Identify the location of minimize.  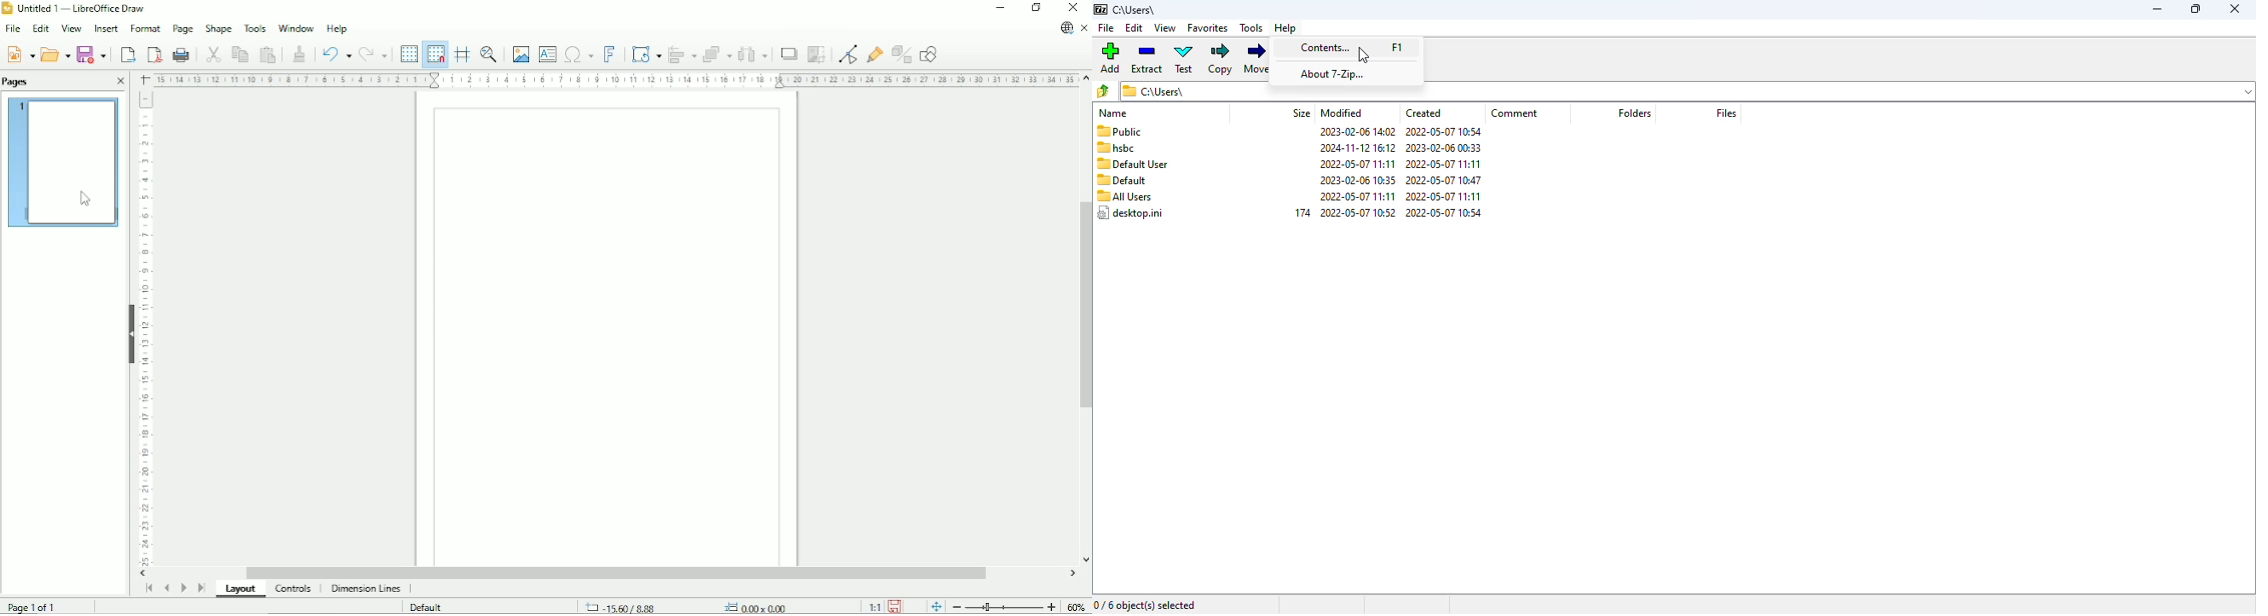
(2158, 9).